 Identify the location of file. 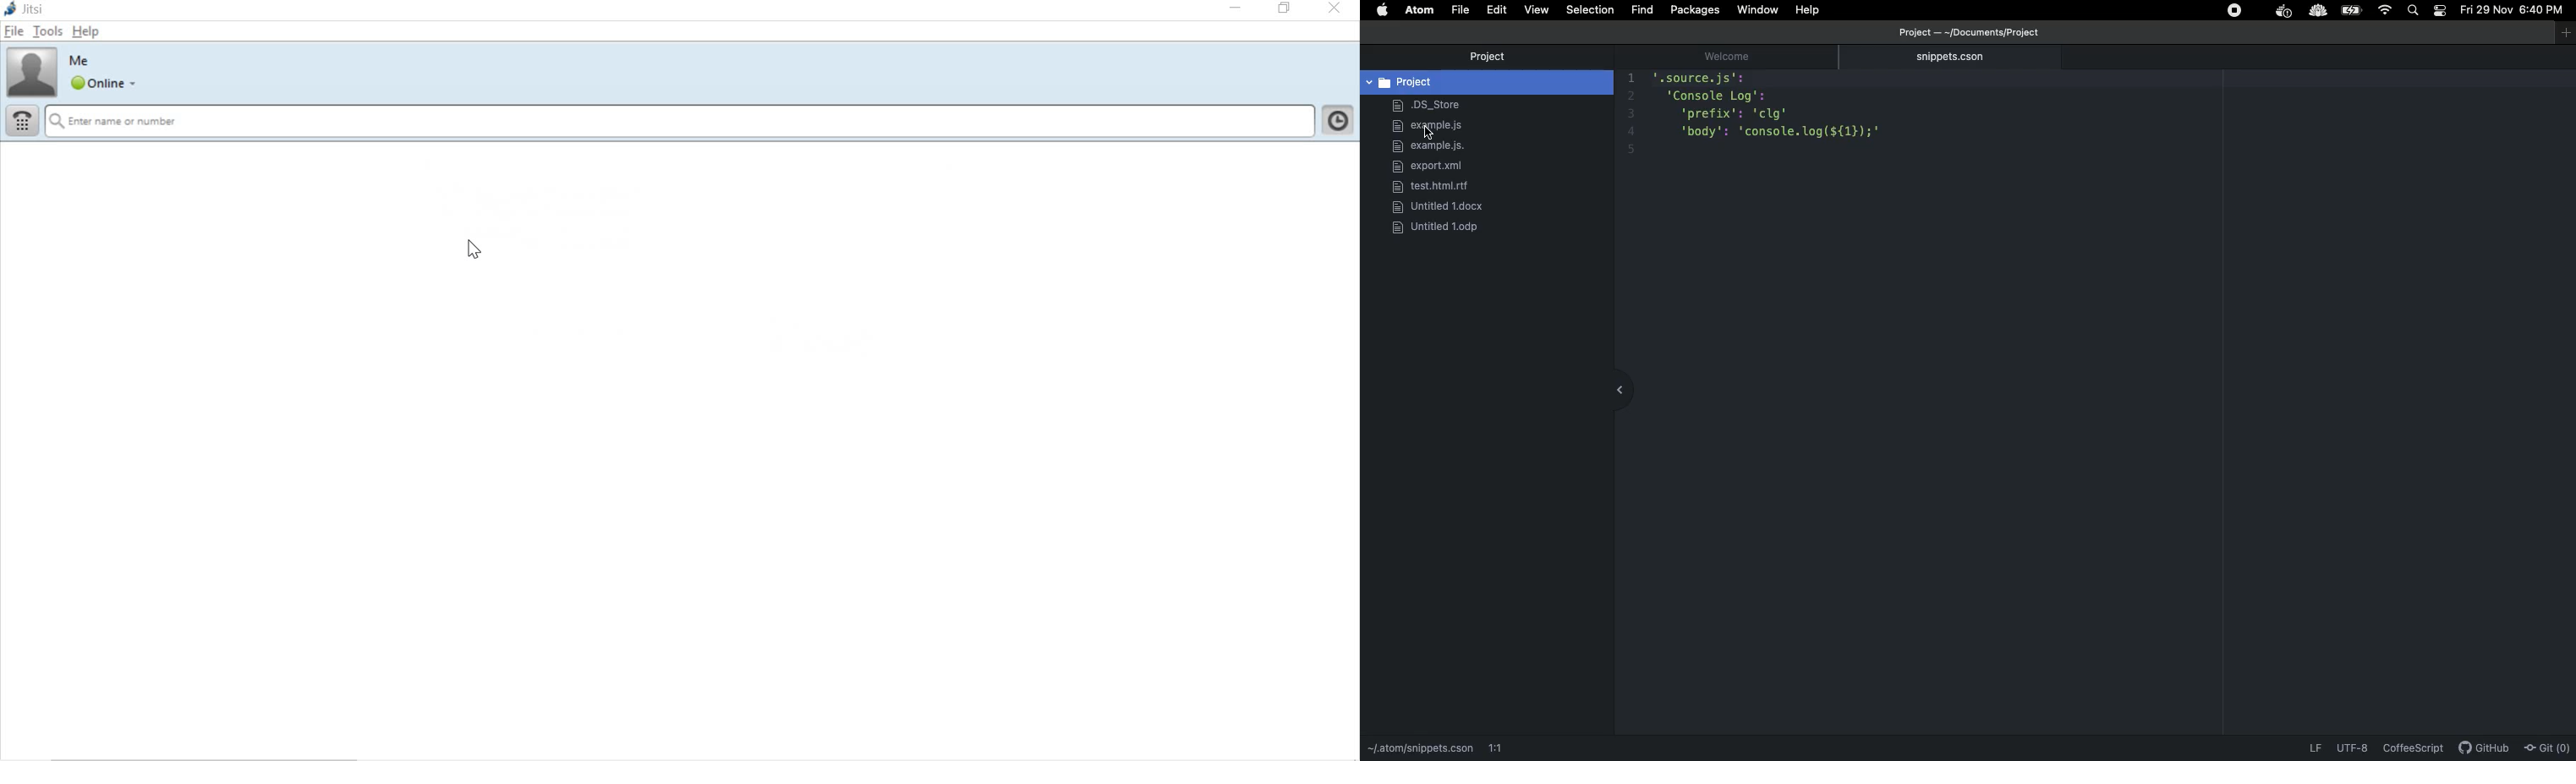
(13, 31).